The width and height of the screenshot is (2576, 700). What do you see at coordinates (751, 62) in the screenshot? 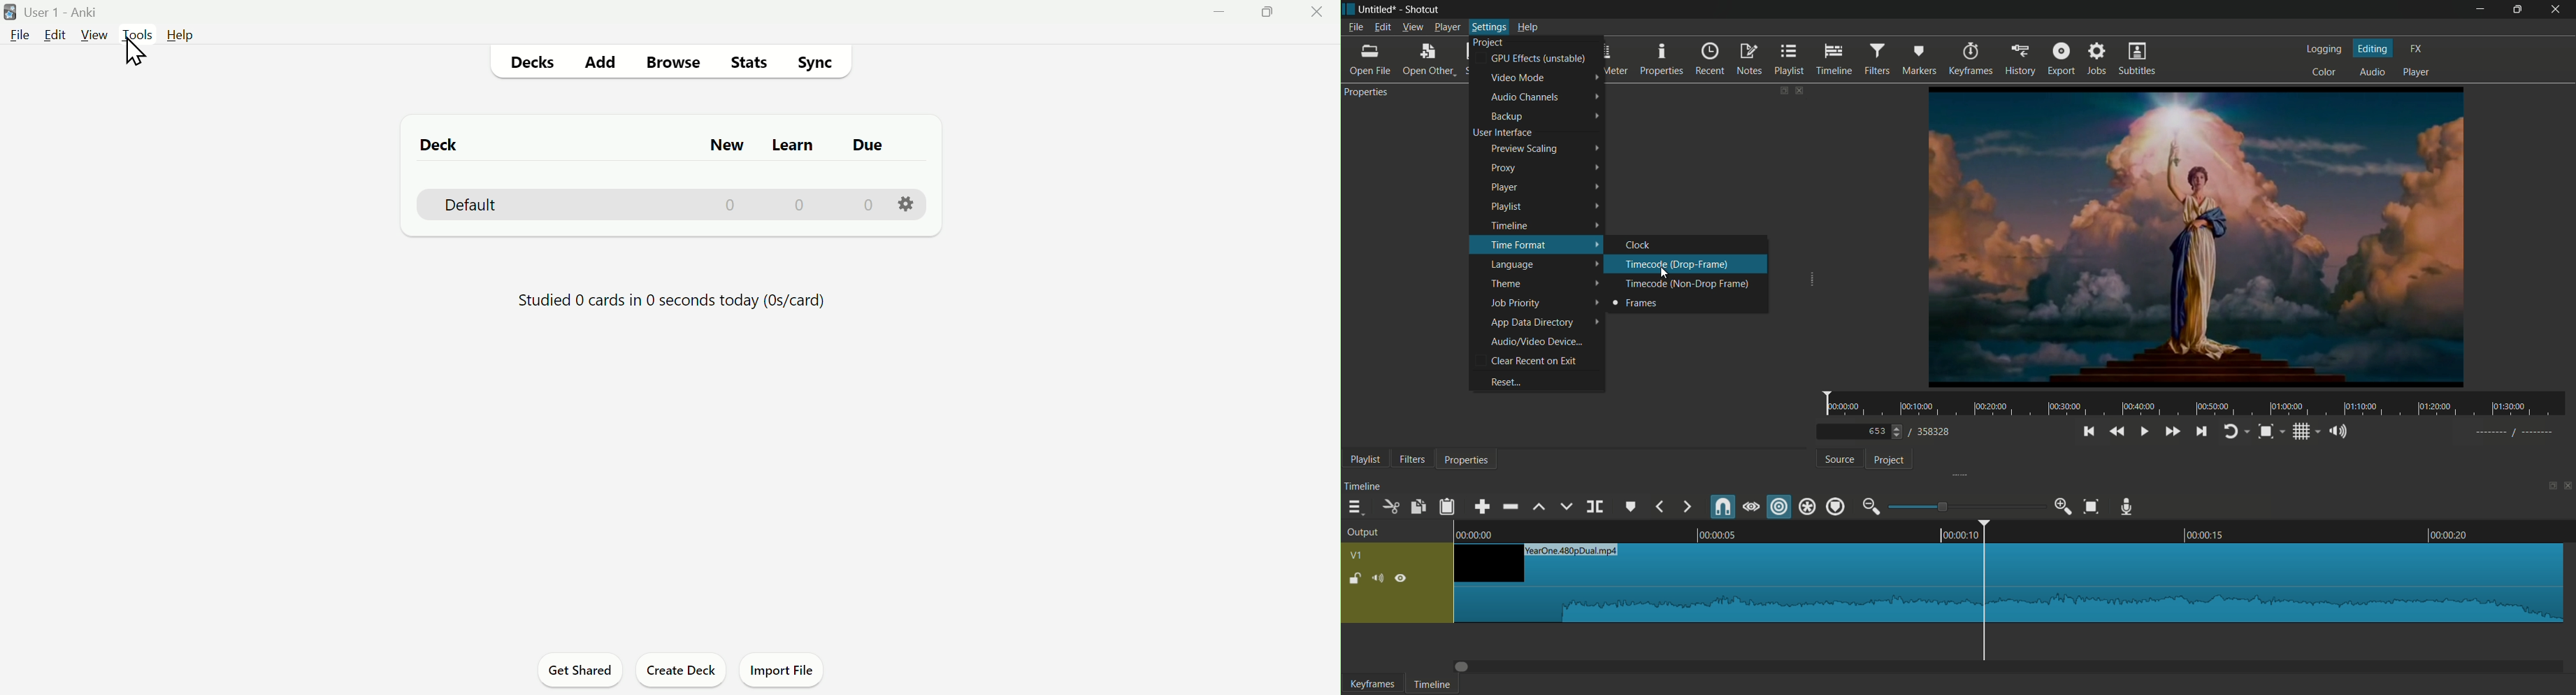
I see `Stats` at bounding box center [751, 62].